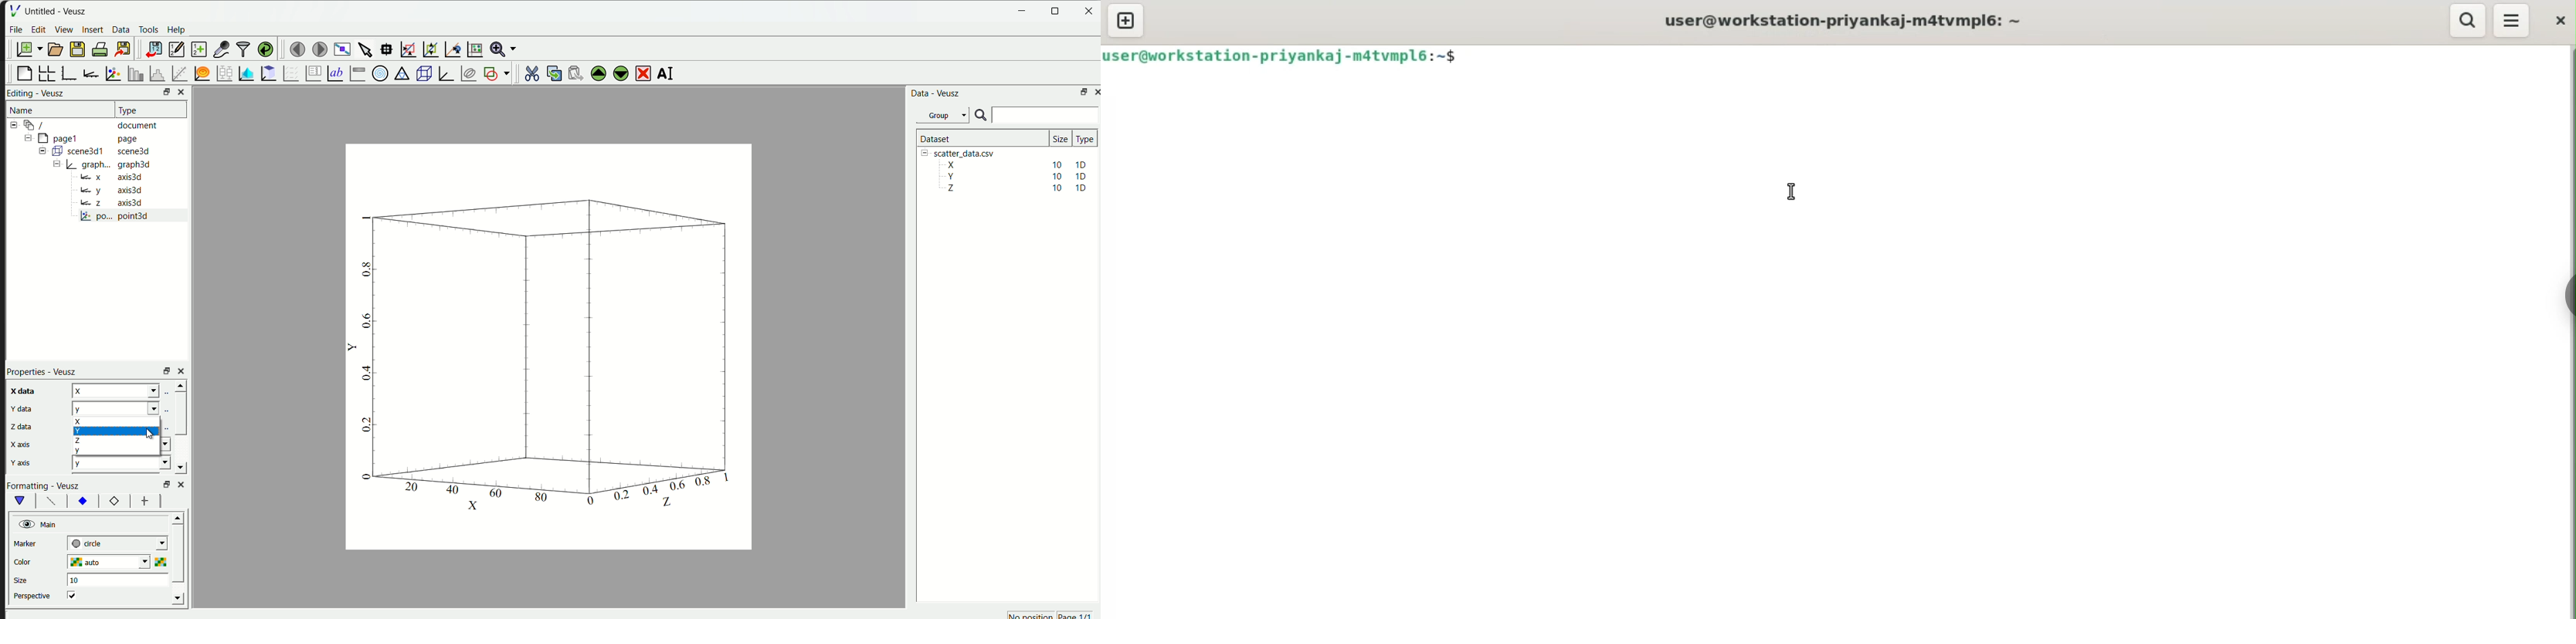 The image size is (2576, 644). What do you see at coordinates (30, 543) in the screenshot?
I see `marker` at bounding box center [30, 543].